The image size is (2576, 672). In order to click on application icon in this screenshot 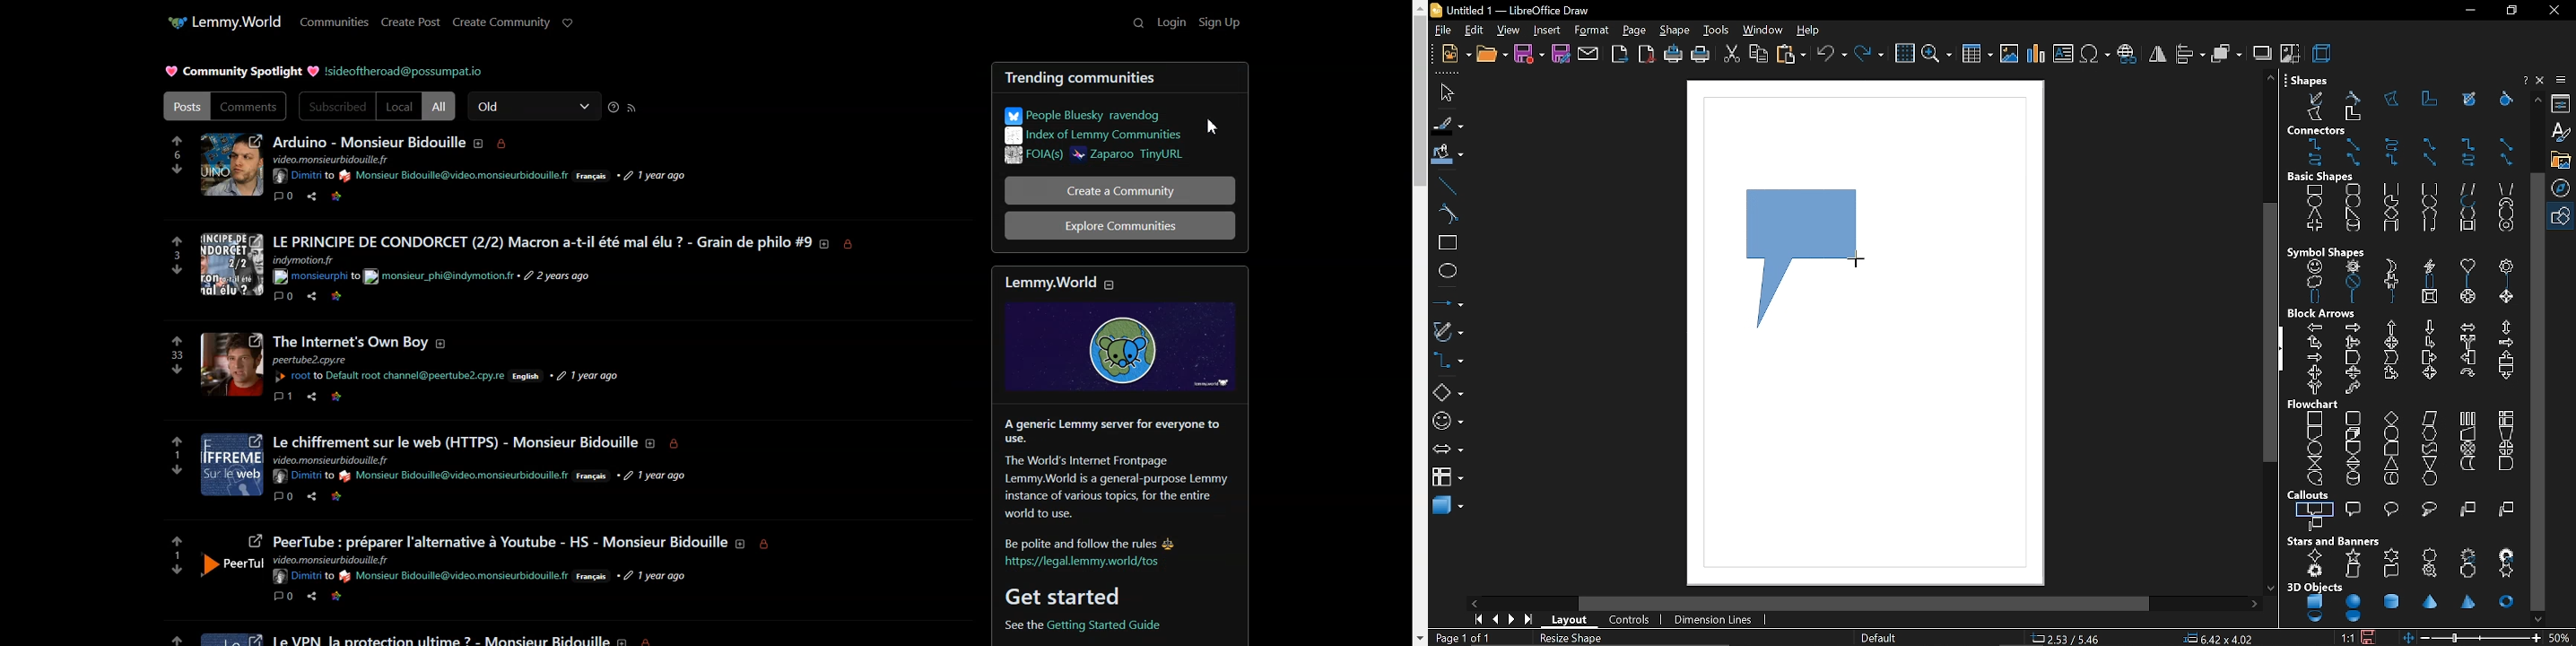, I will do `click(173, 22)`.